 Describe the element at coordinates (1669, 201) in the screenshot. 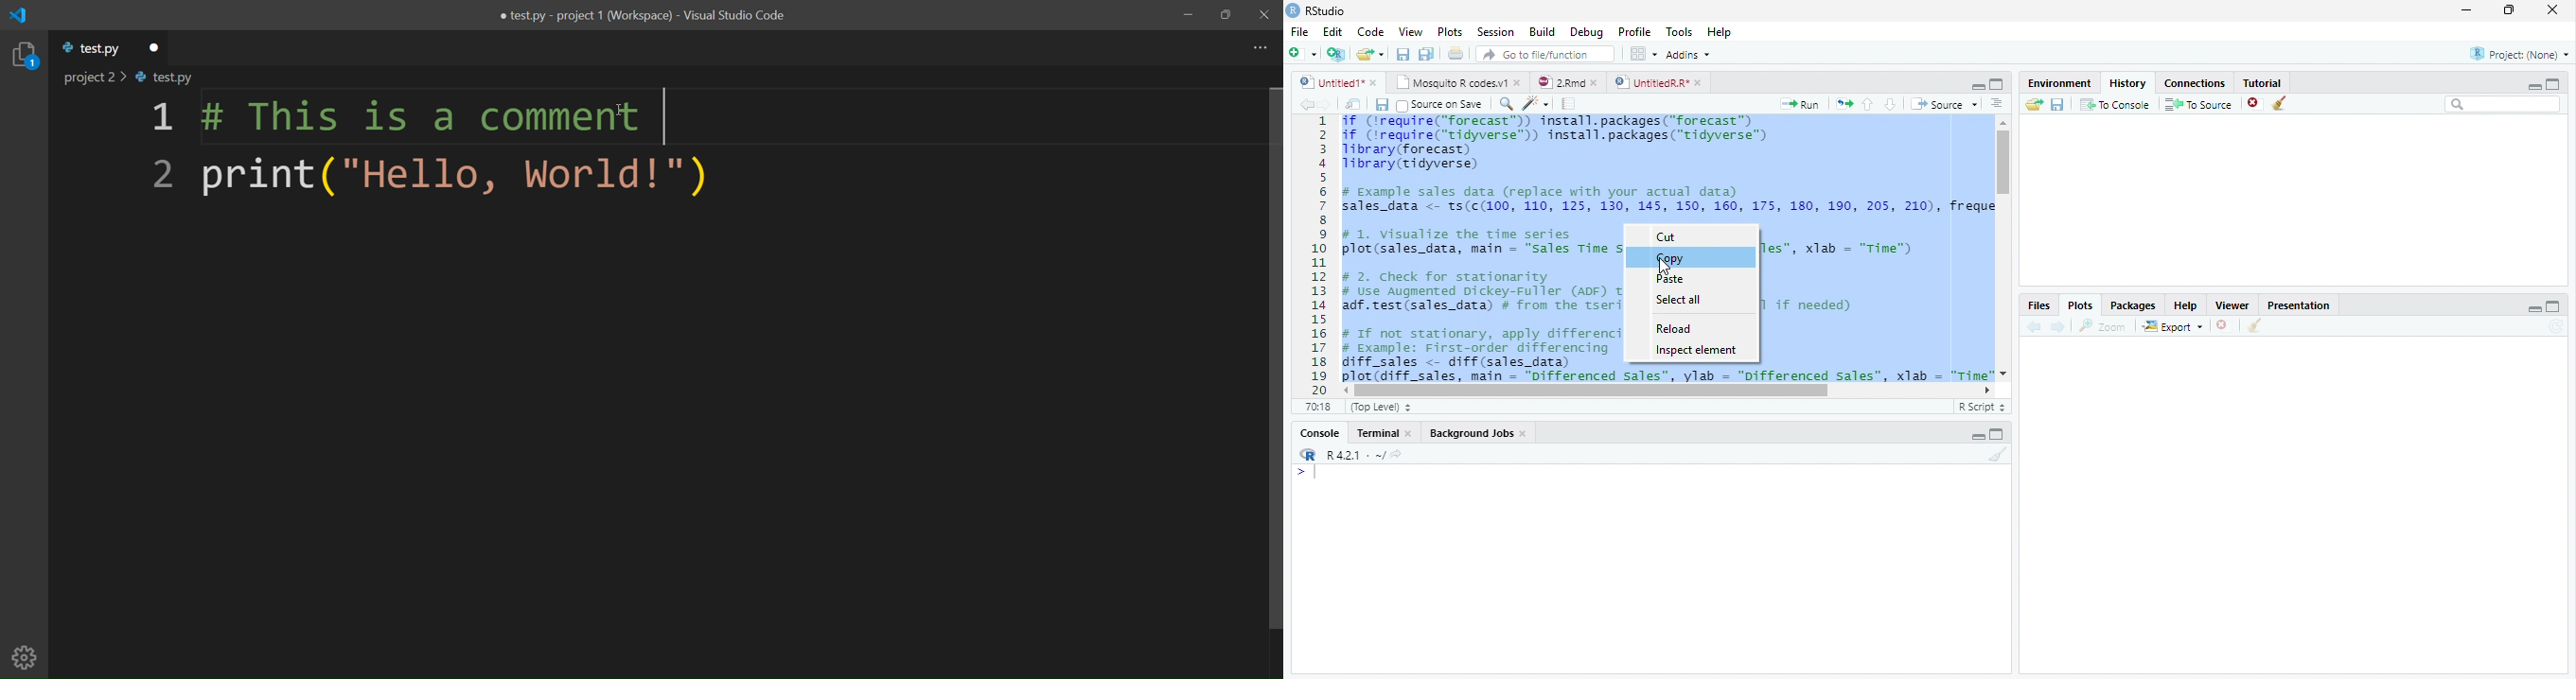

I see `# Example sales data (replace with your actual data)
sales_data <- ts(c(100, 110, 125, 130, 145, 150, 160, 175, 180, 190, 205, 210), freque` at that location.